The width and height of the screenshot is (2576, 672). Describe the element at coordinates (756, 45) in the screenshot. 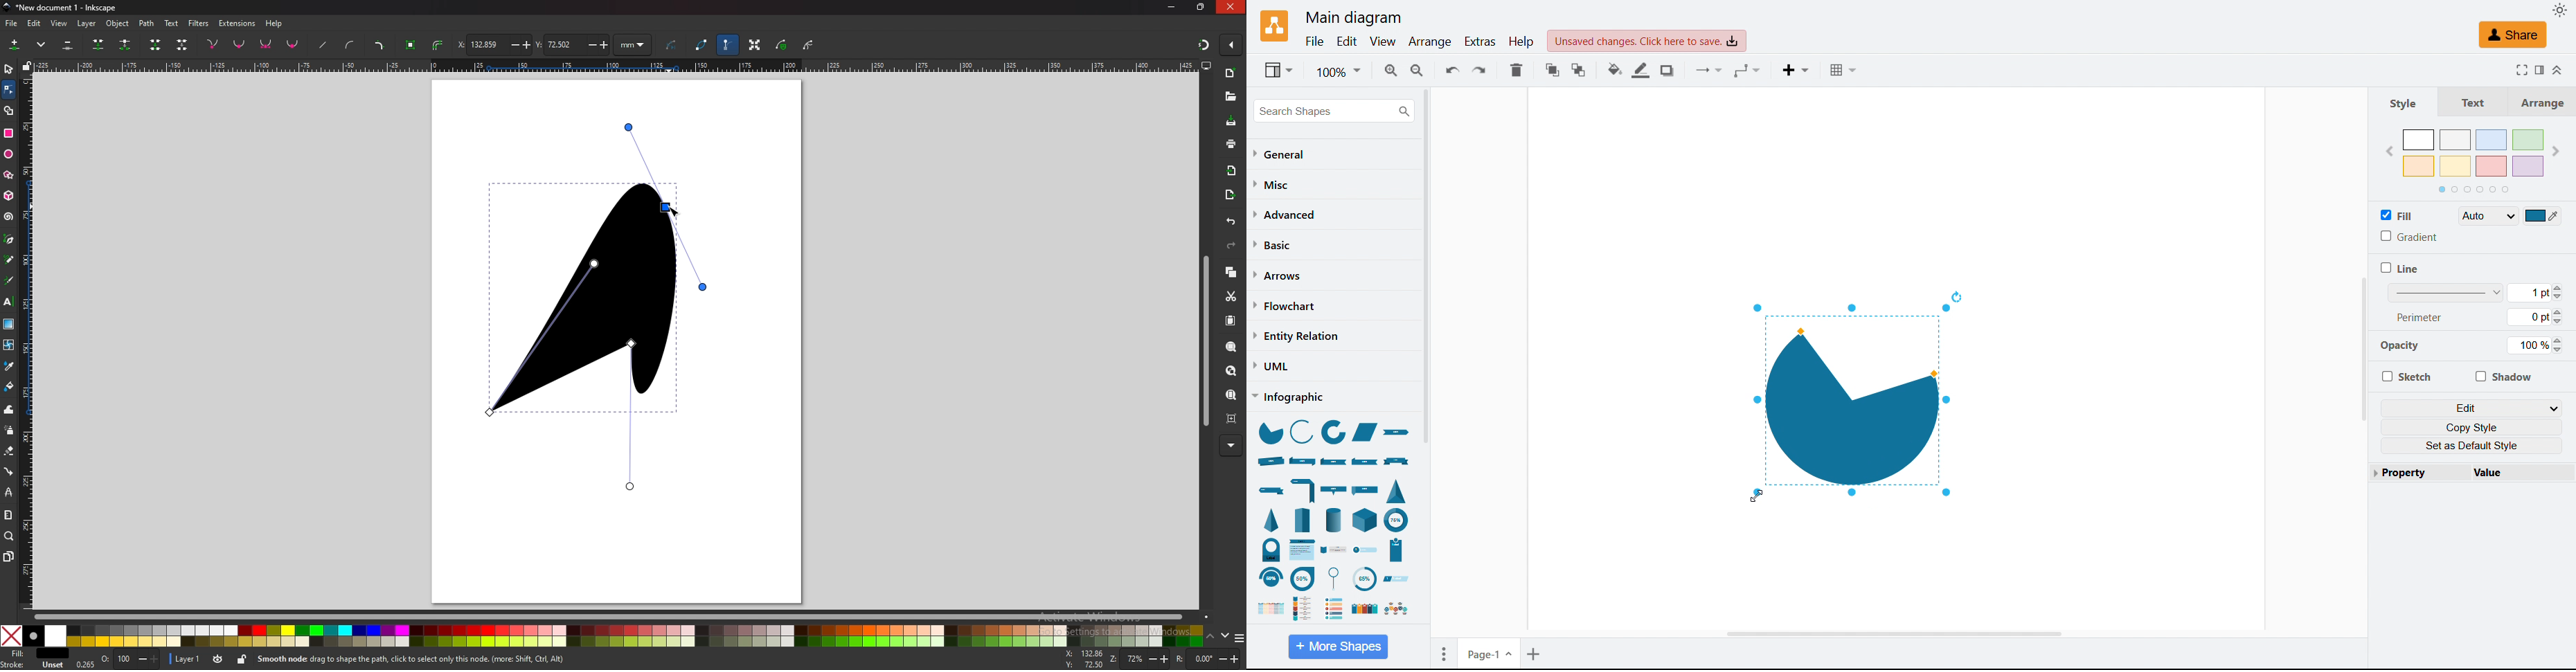

I see `show transformation handle` at that location.